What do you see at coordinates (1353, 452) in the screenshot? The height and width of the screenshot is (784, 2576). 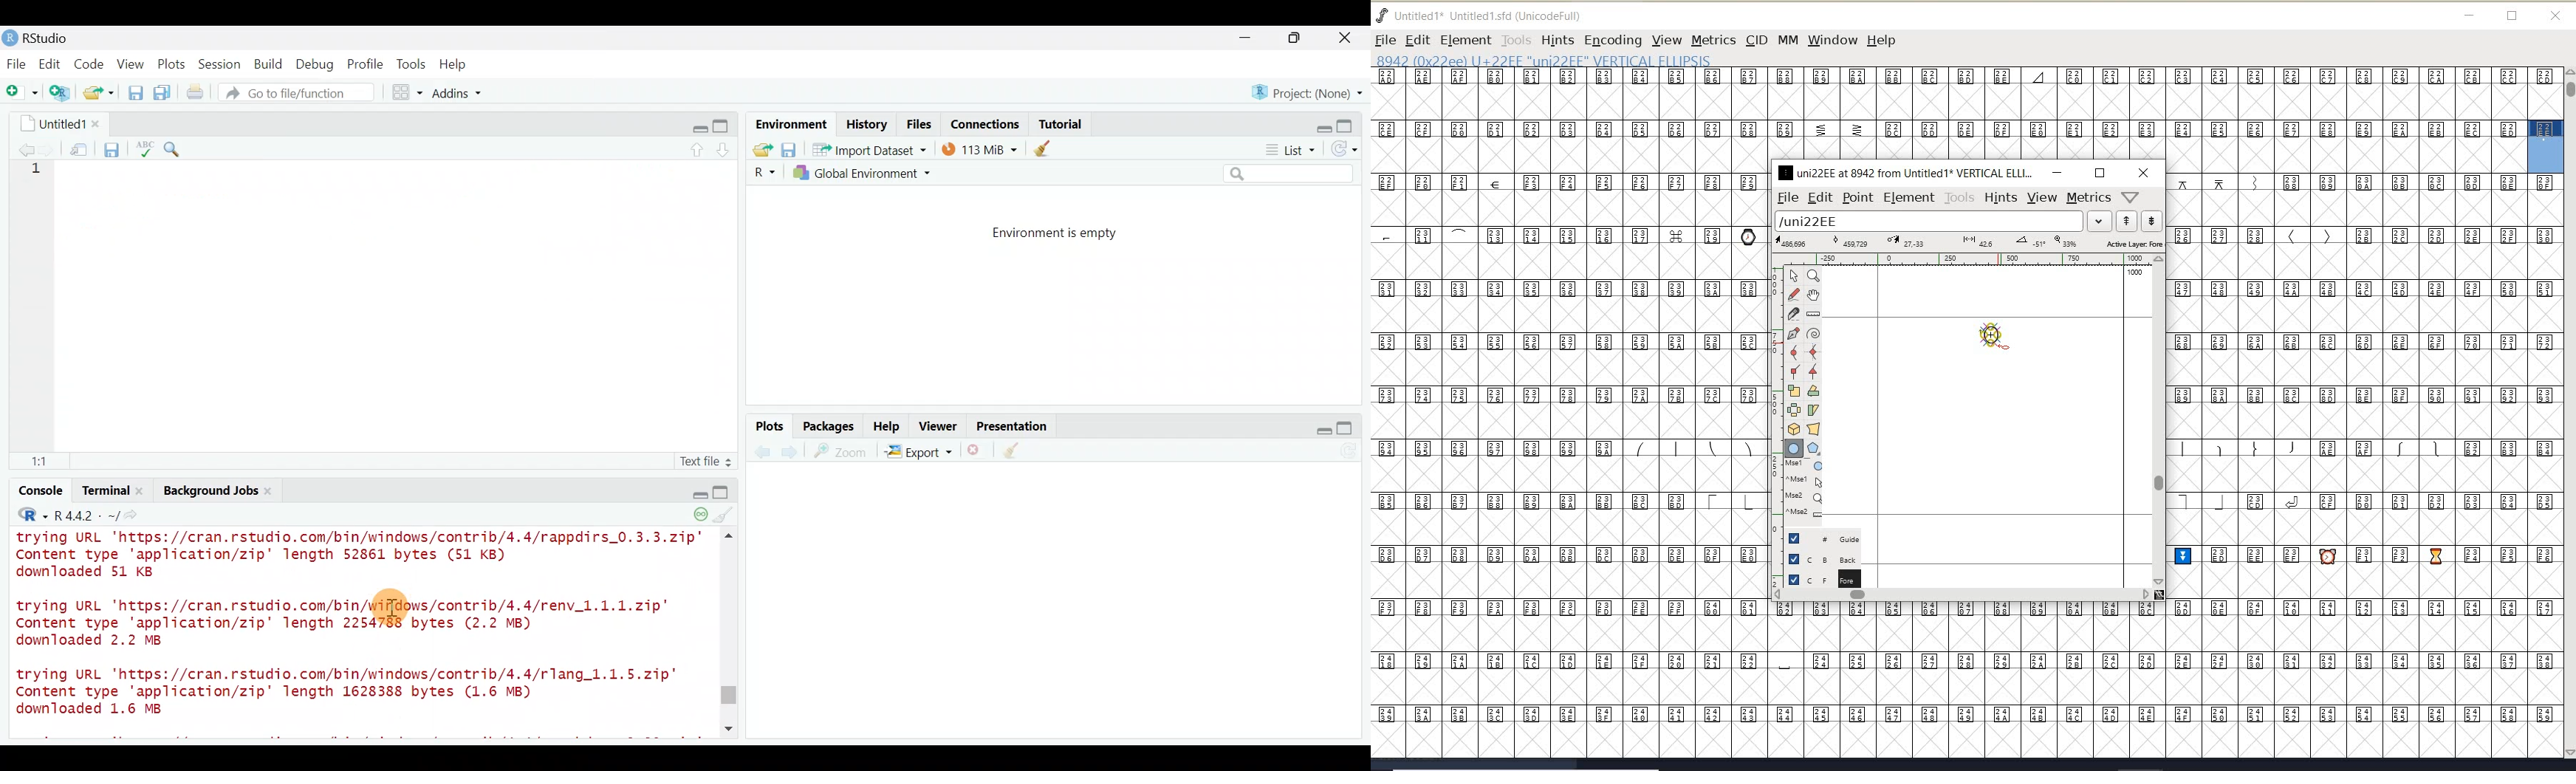 I see `Refresh current plot` at bounding box center [1353, 452].